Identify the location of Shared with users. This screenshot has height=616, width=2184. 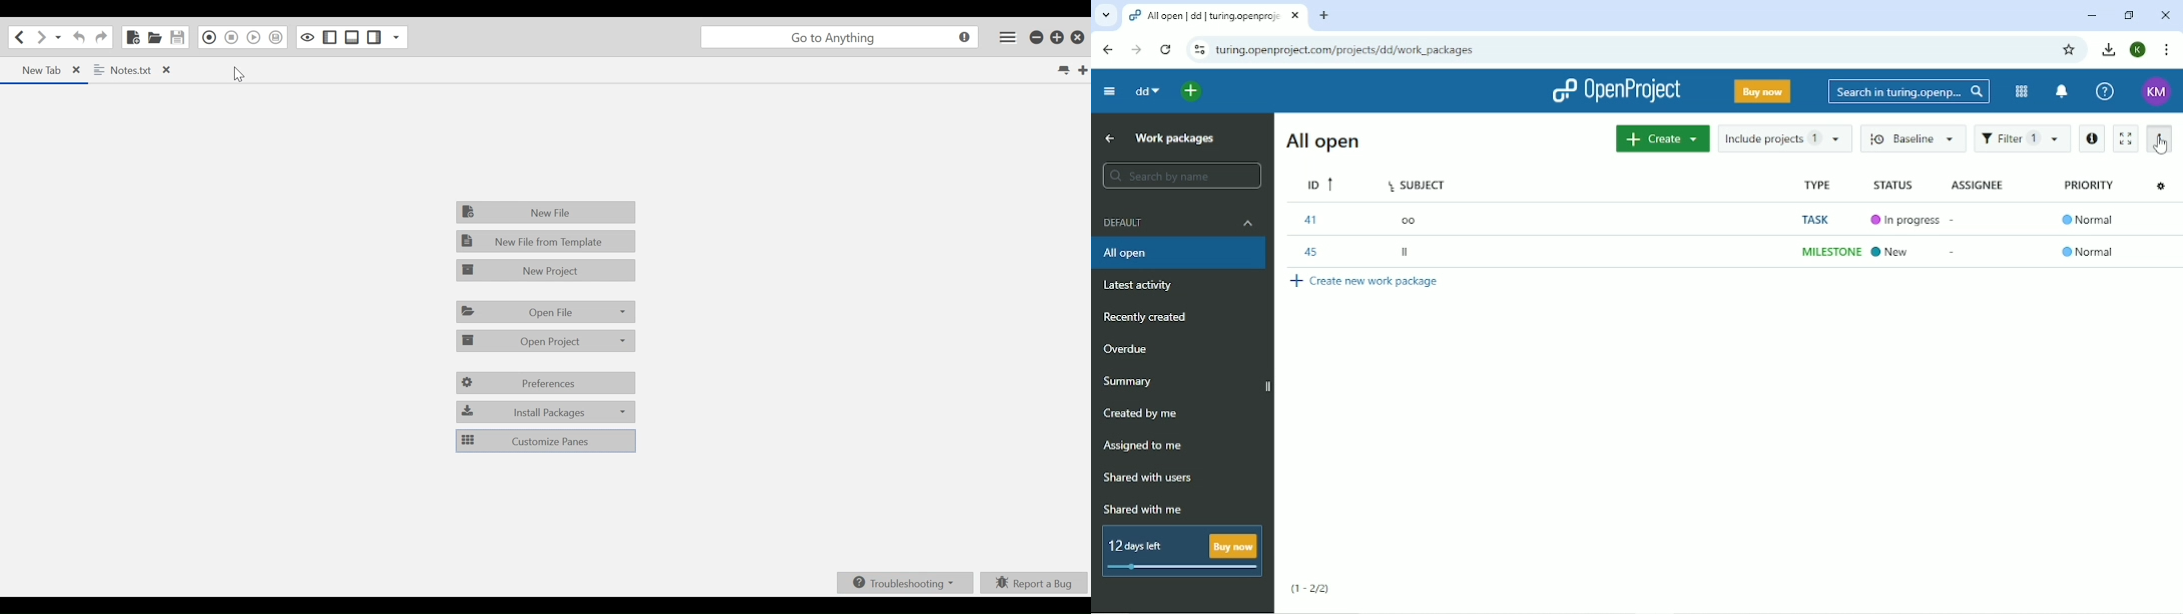
(1149, 480).